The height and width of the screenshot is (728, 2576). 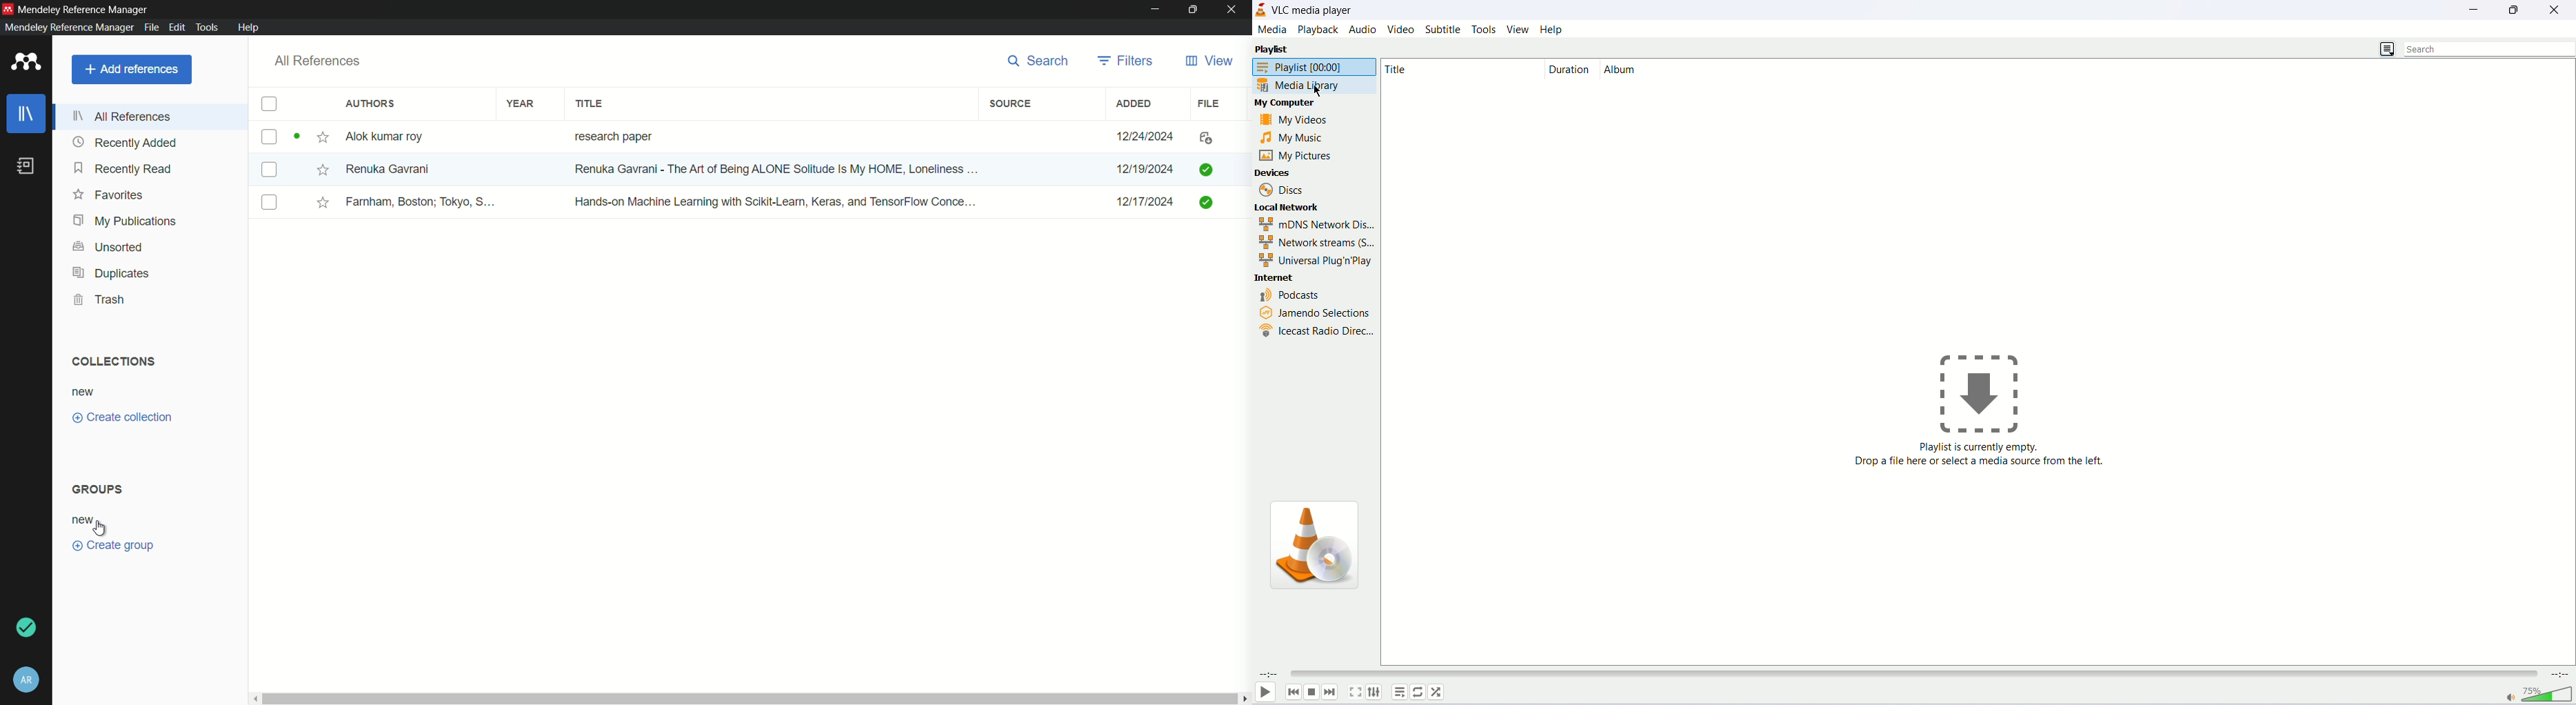 I want to click on Renuka Gavrani, so click(x=388, y=168).